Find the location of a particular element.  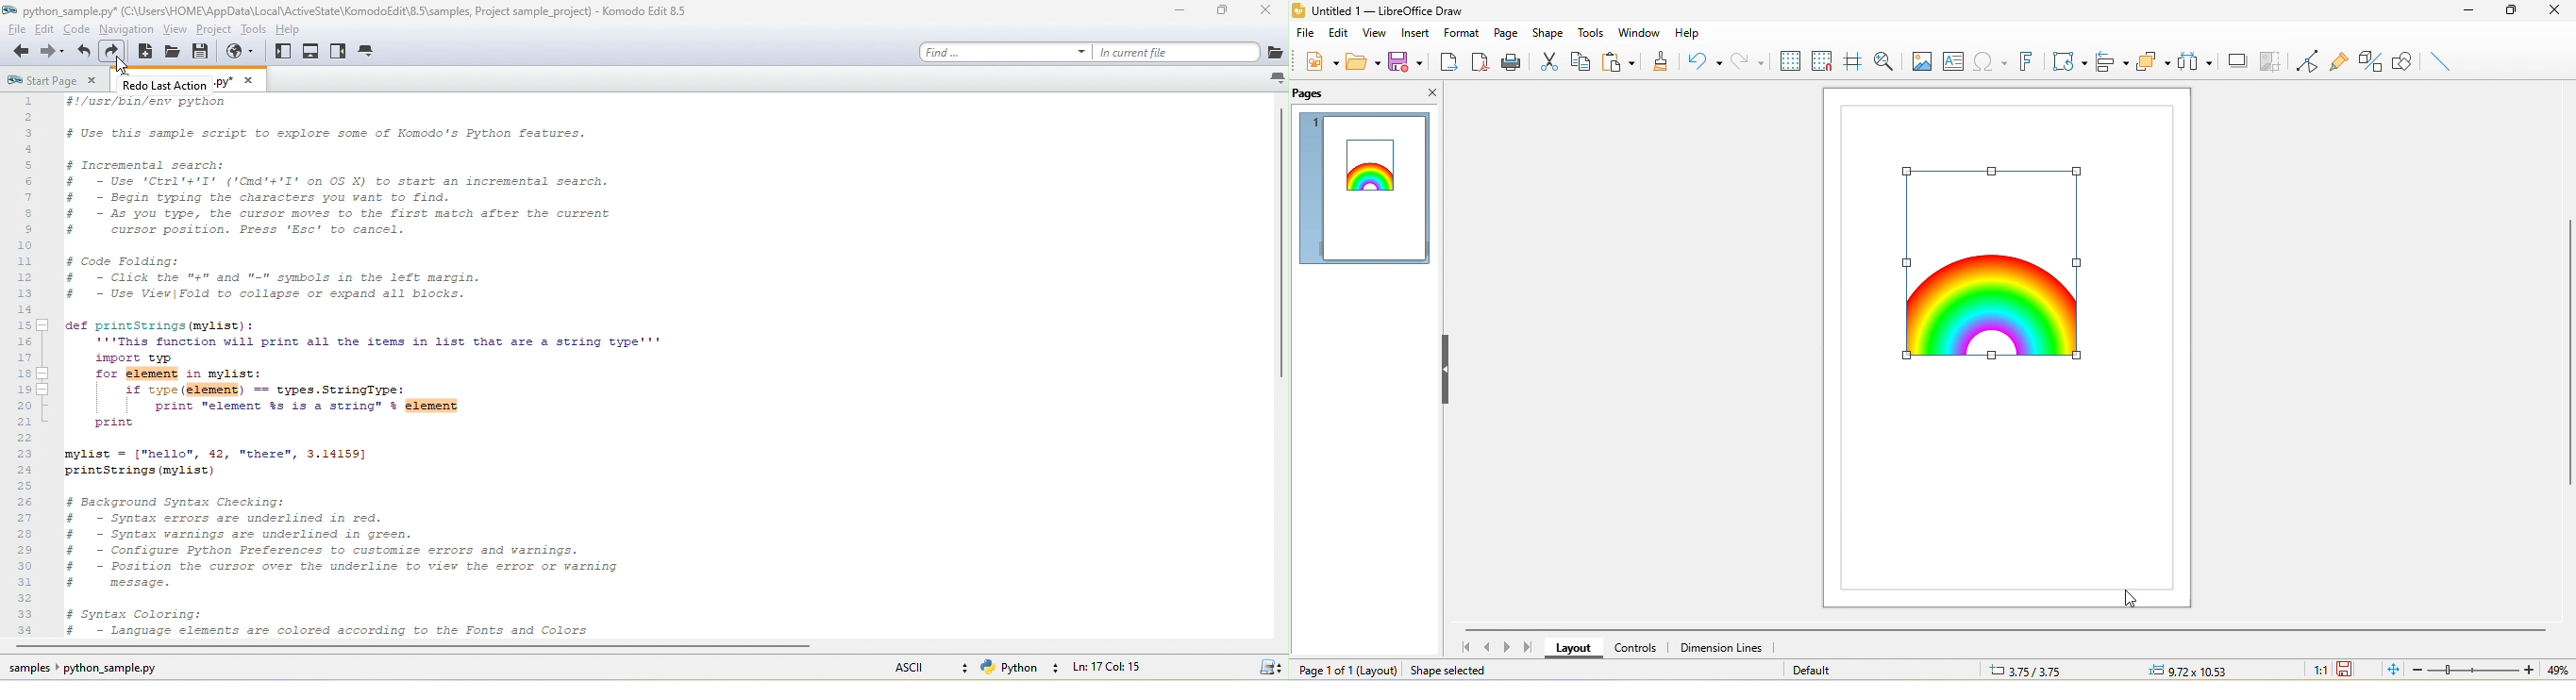

show draw function is located at coordinates (2404, 58).